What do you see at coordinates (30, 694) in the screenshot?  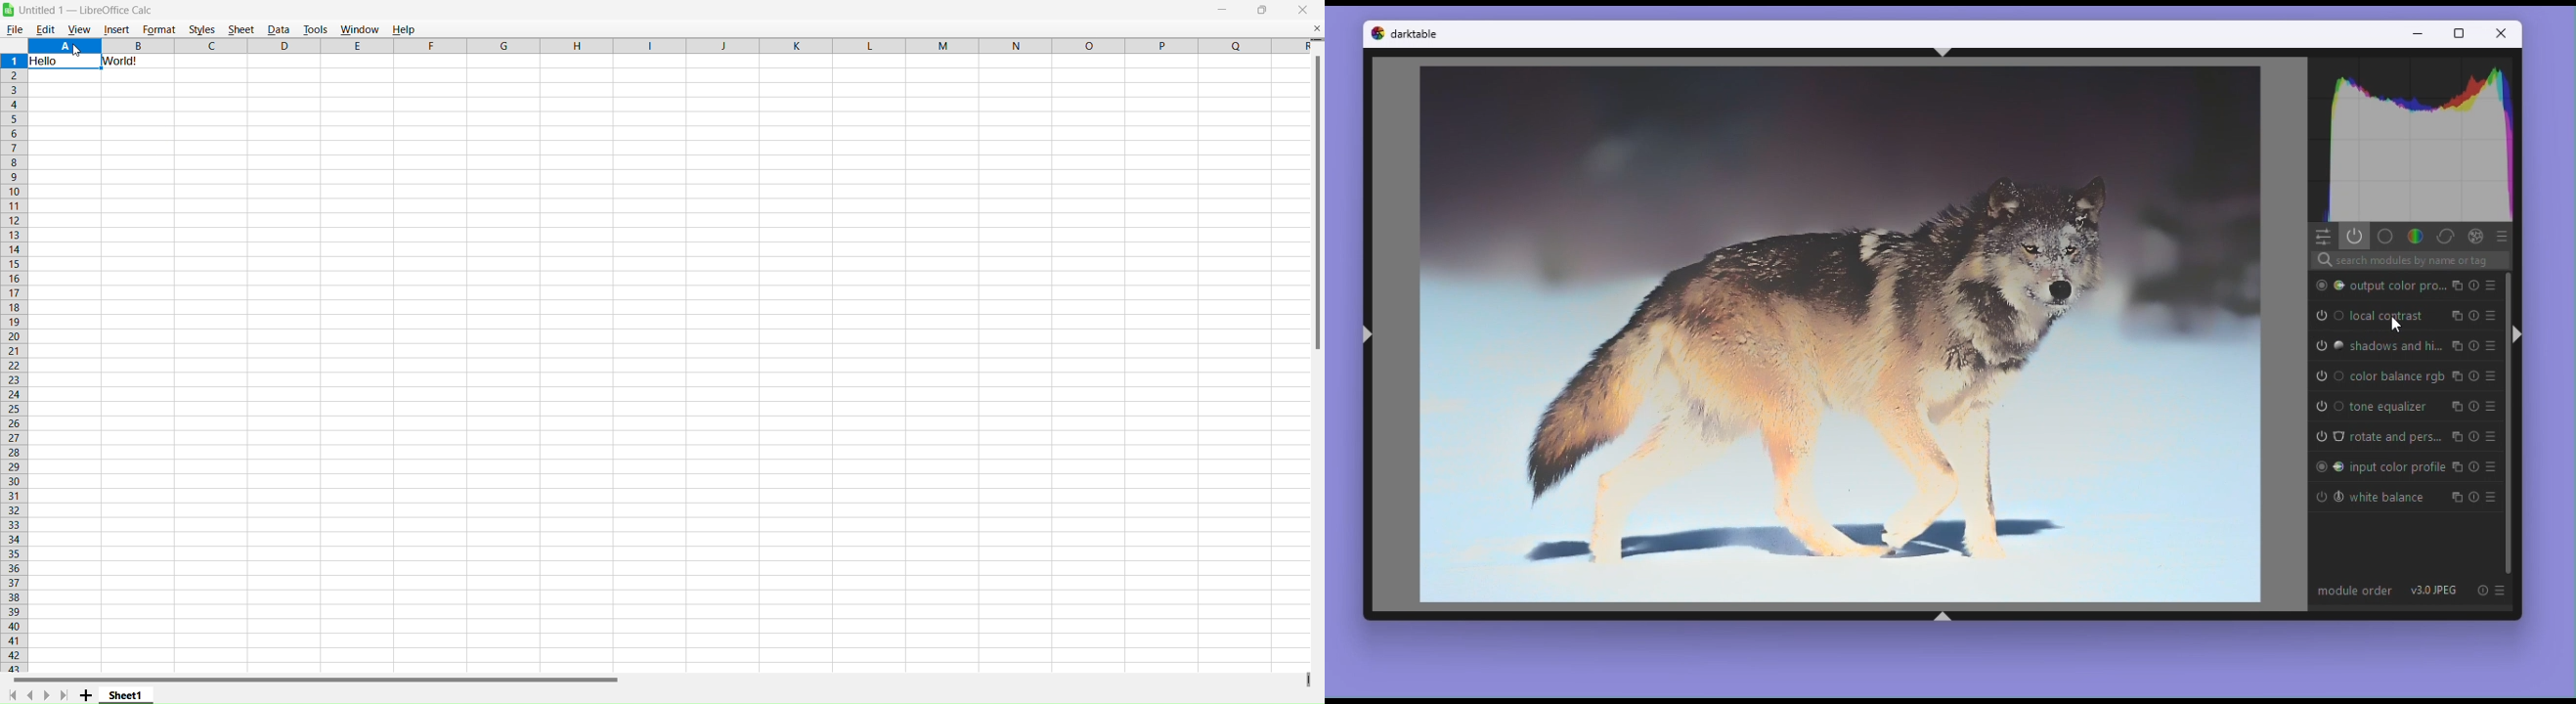 I see `Previous Slide` at bounding box center [30, 694].